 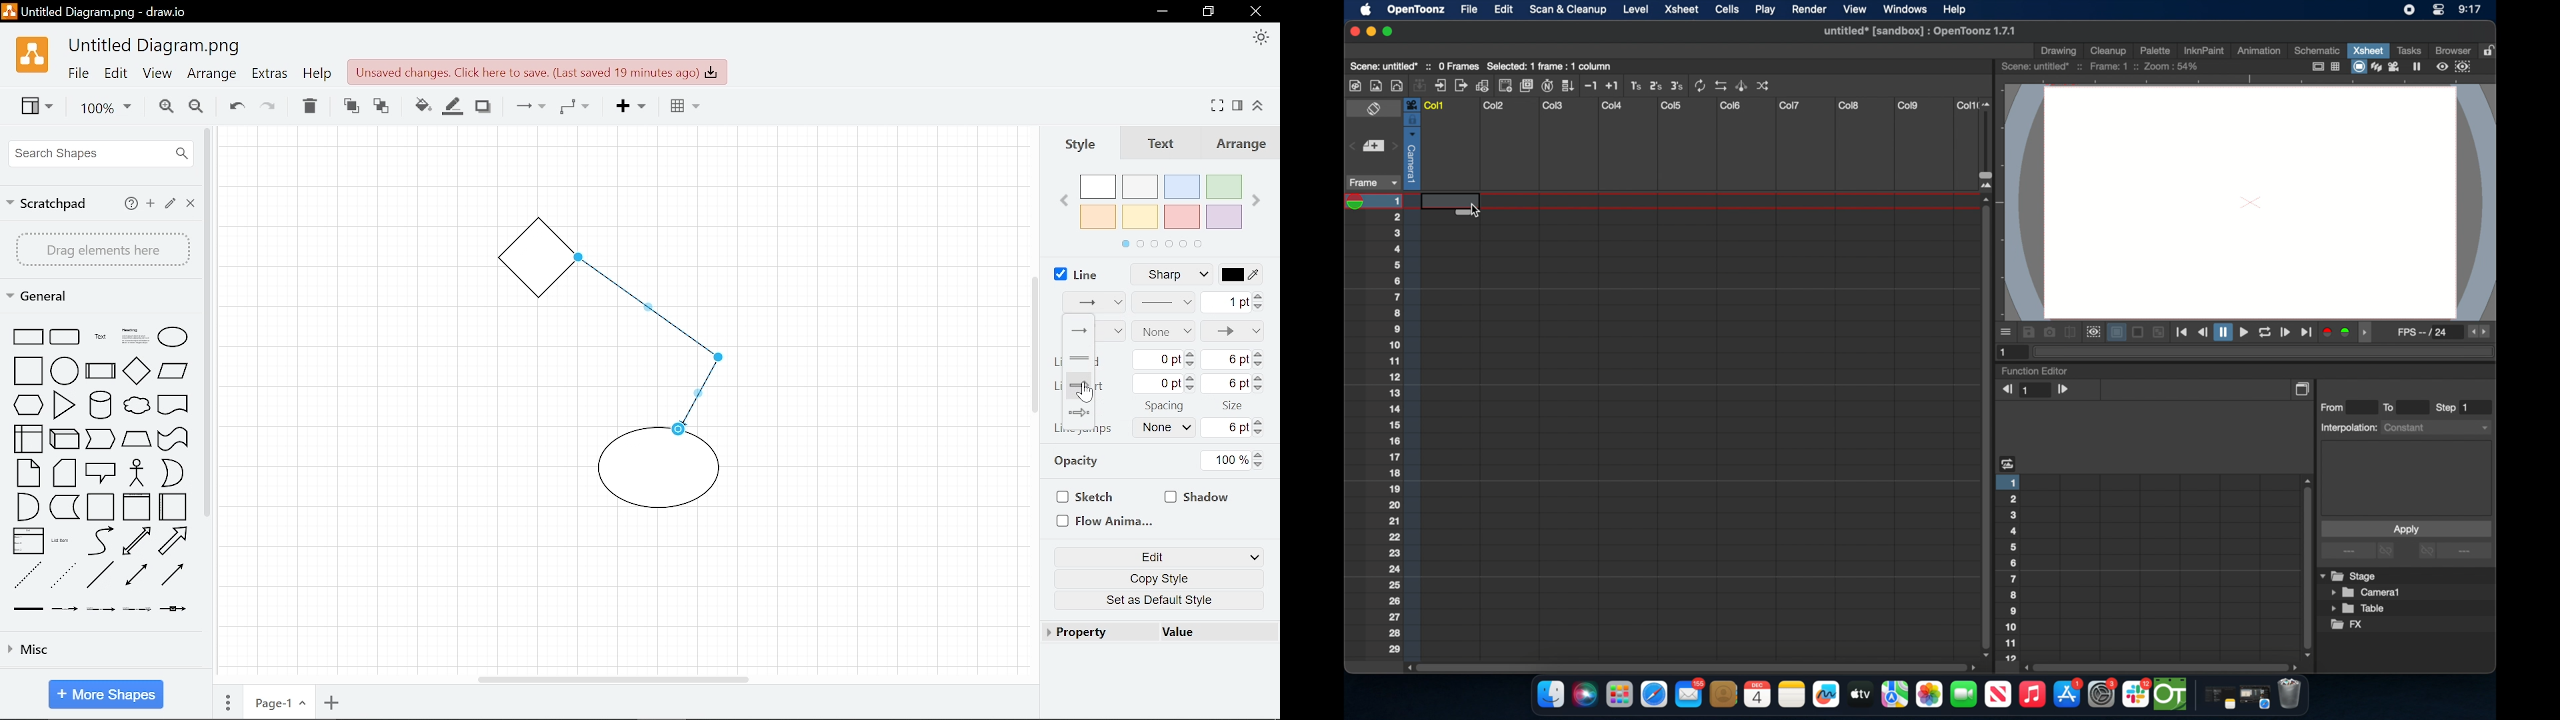 What do you see at coordinates (1263, 434) in the screenshot?
I see `Decrease line jumps` at bounding box center [1263, 434].